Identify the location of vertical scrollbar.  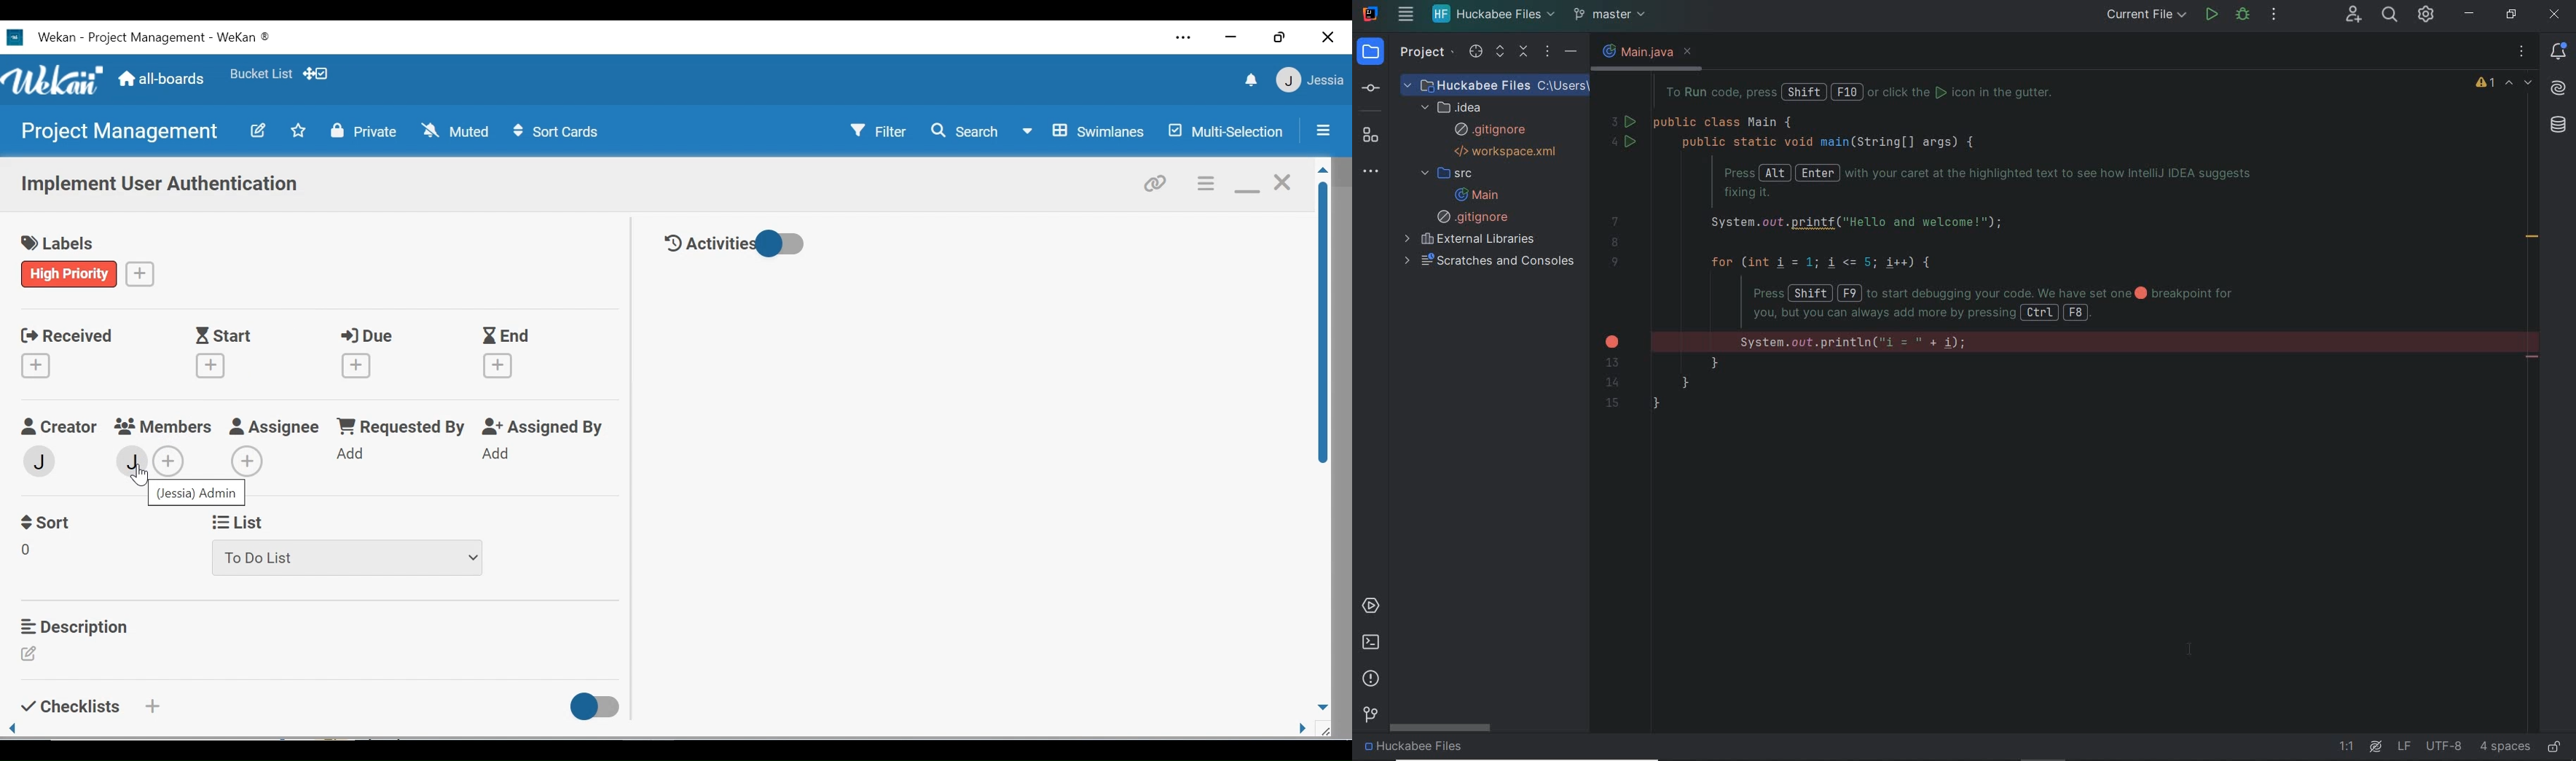
(1323, 323).